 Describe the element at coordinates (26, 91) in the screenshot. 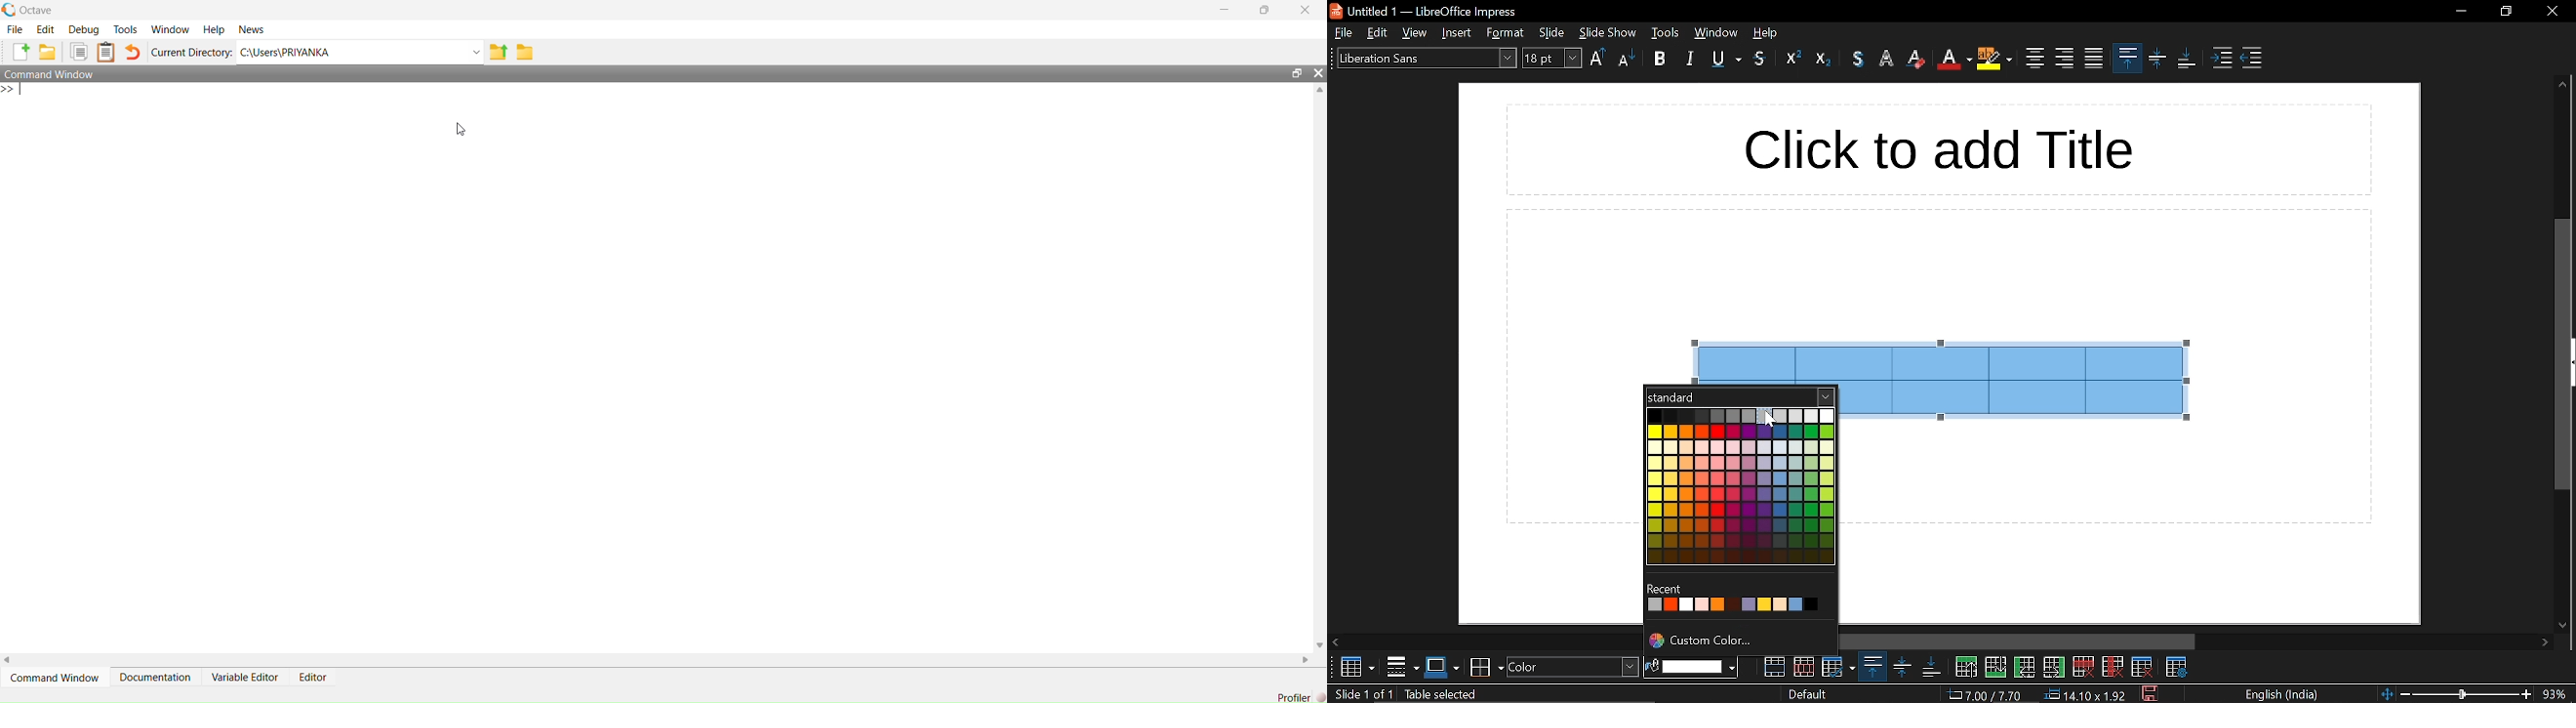

I see `Prompt cursor` at that location.